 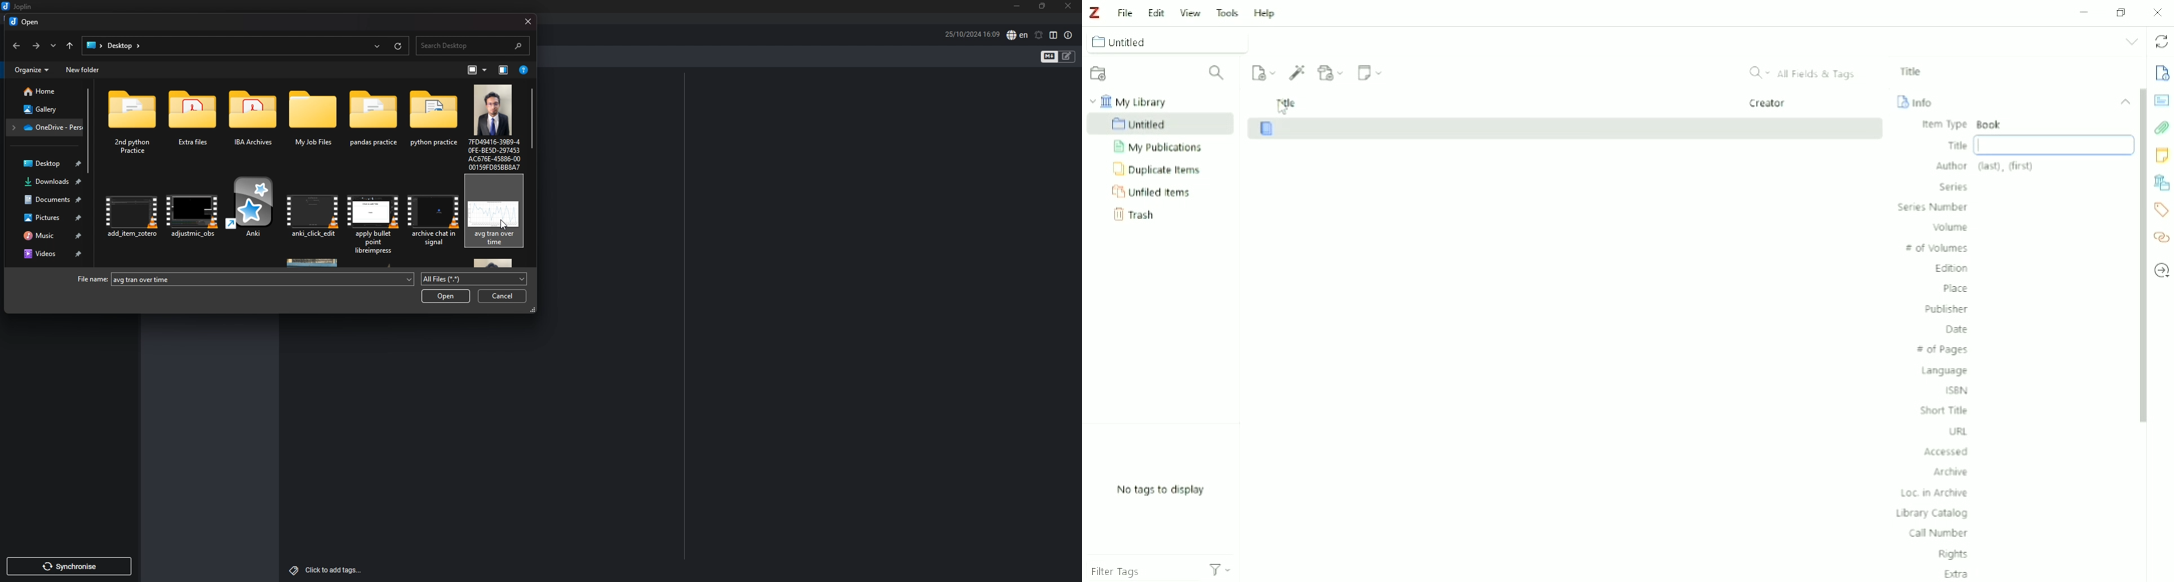 What do you see at coordinates (1189, 10) in the screenshot?
I see `View` at bounding box center [1189, 10].